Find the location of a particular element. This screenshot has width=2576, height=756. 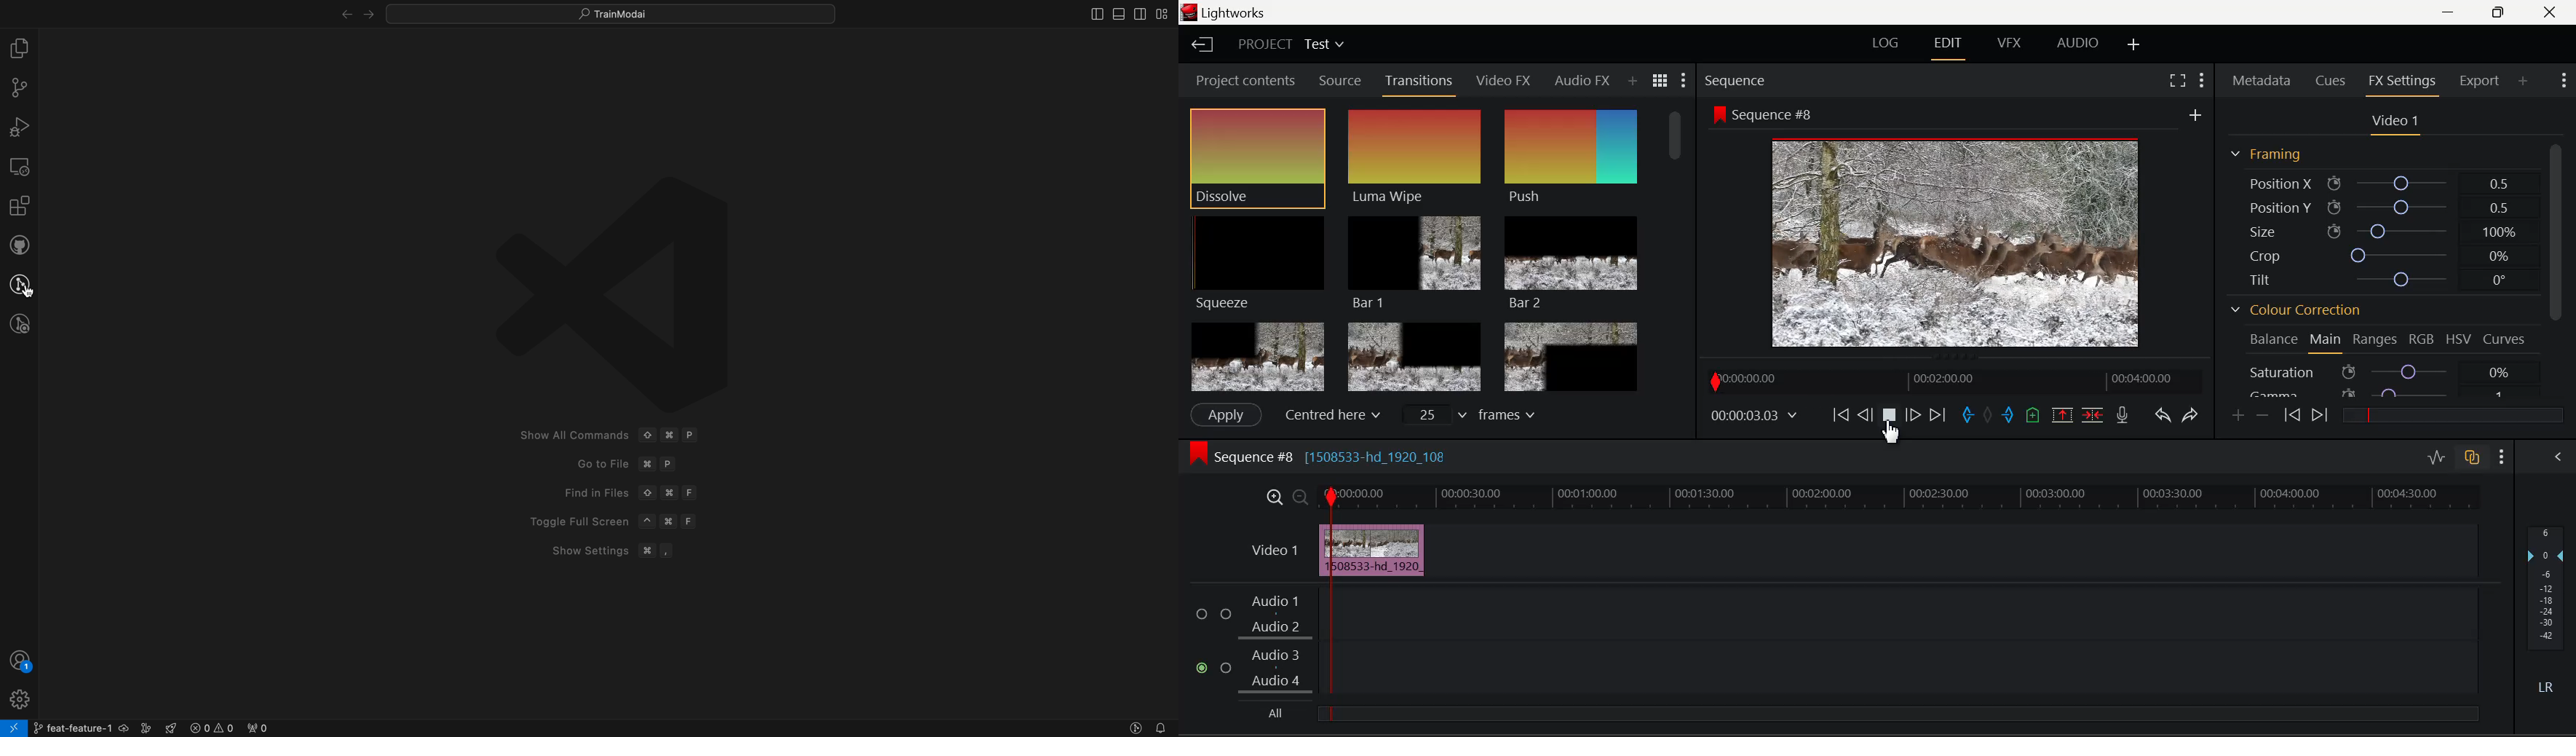

Bar 1 is located at coordinates (1415, 261).